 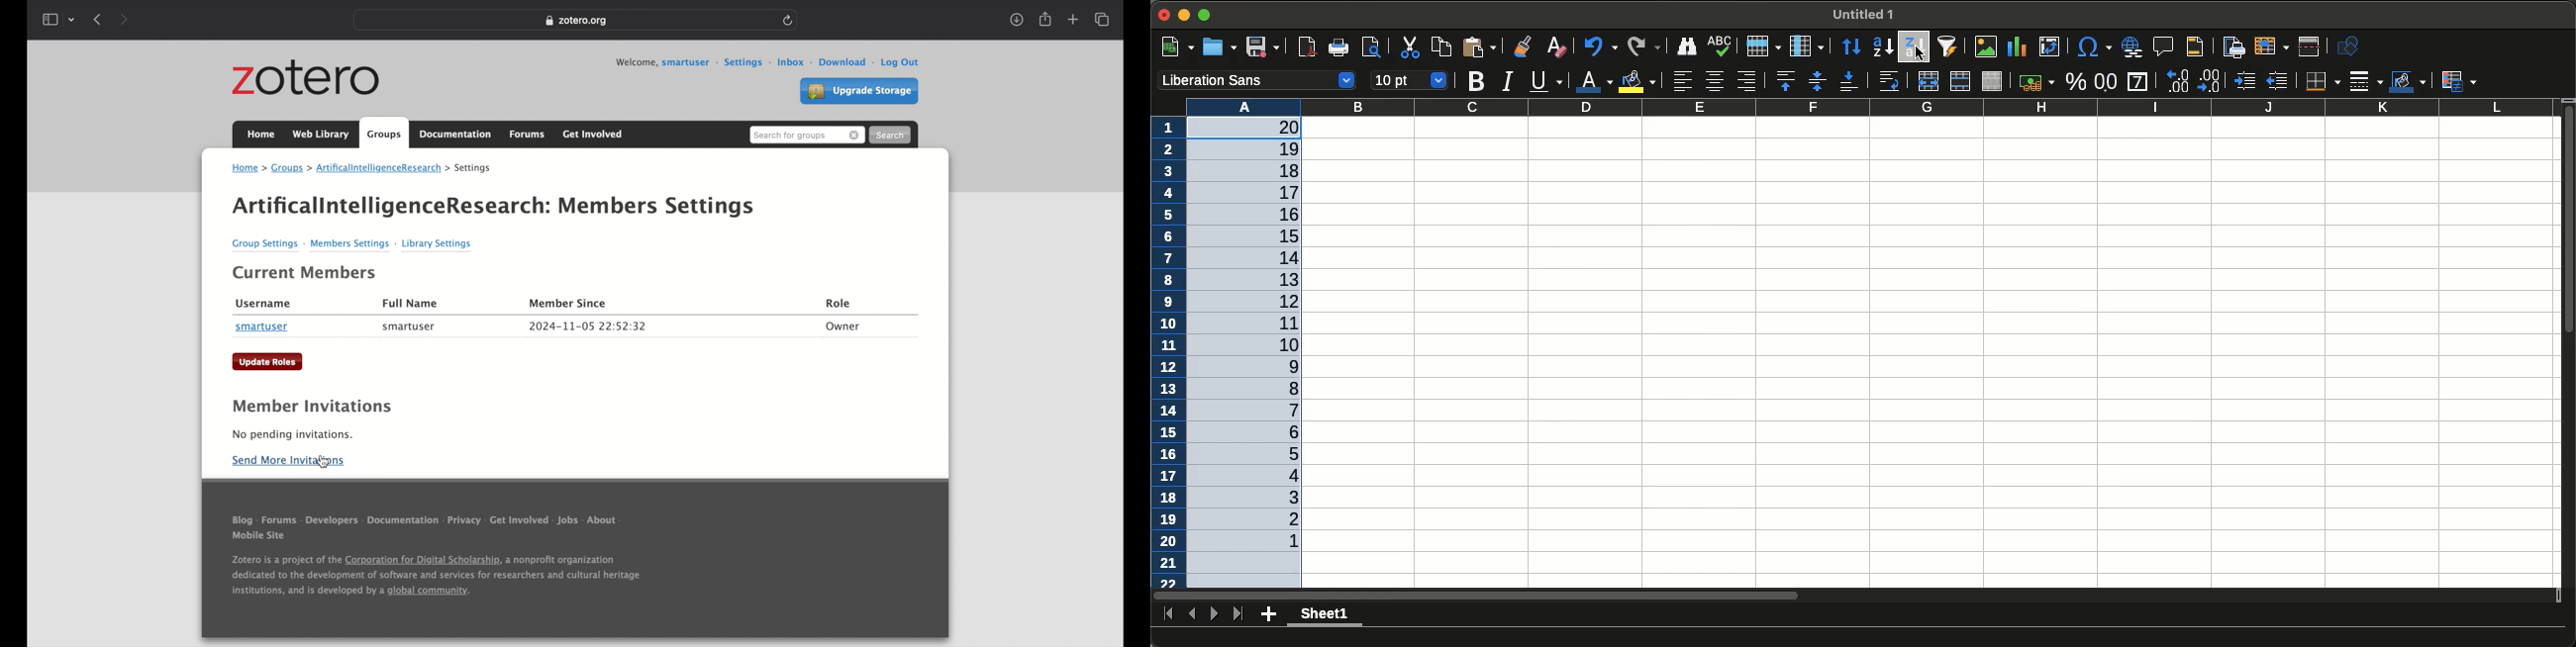 What do you see at coordinates (1814, 80) in the screenshot?
I see `Center vertically` at bounding box center [1814, 80].